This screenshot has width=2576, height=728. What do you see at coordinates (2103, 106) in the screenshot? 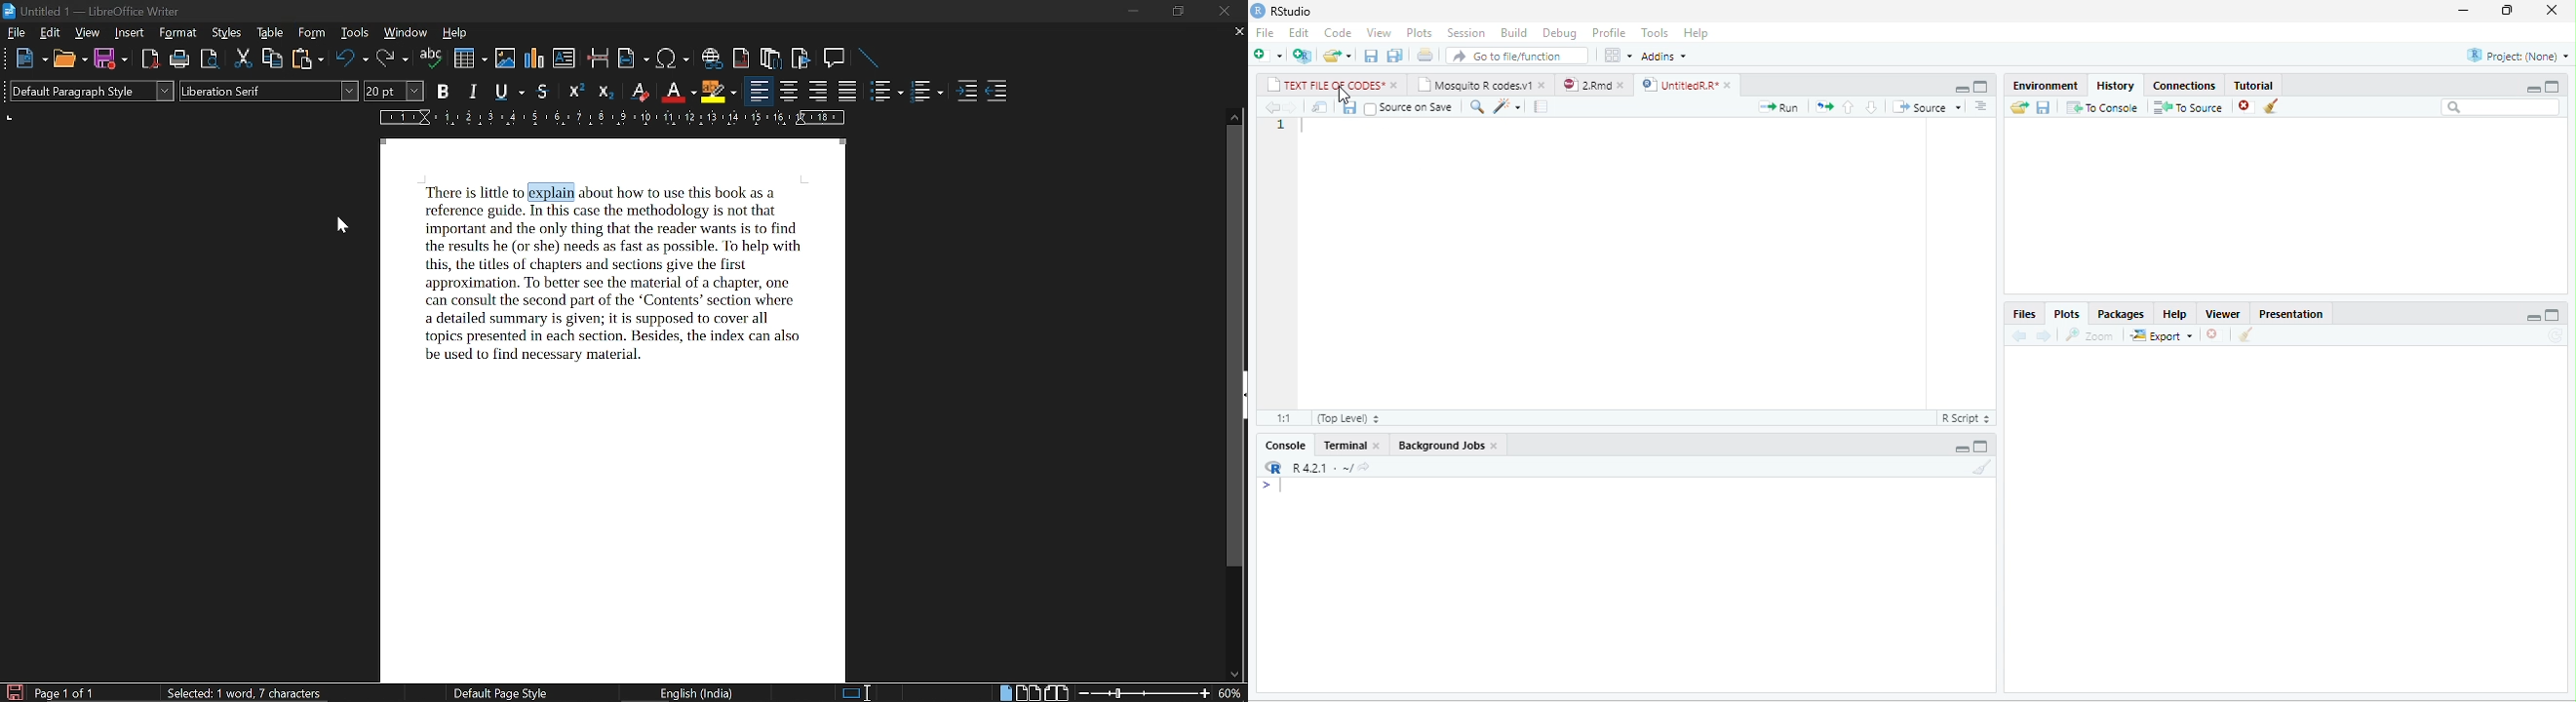
I see `To Console` at bounding box center [2103, 106].